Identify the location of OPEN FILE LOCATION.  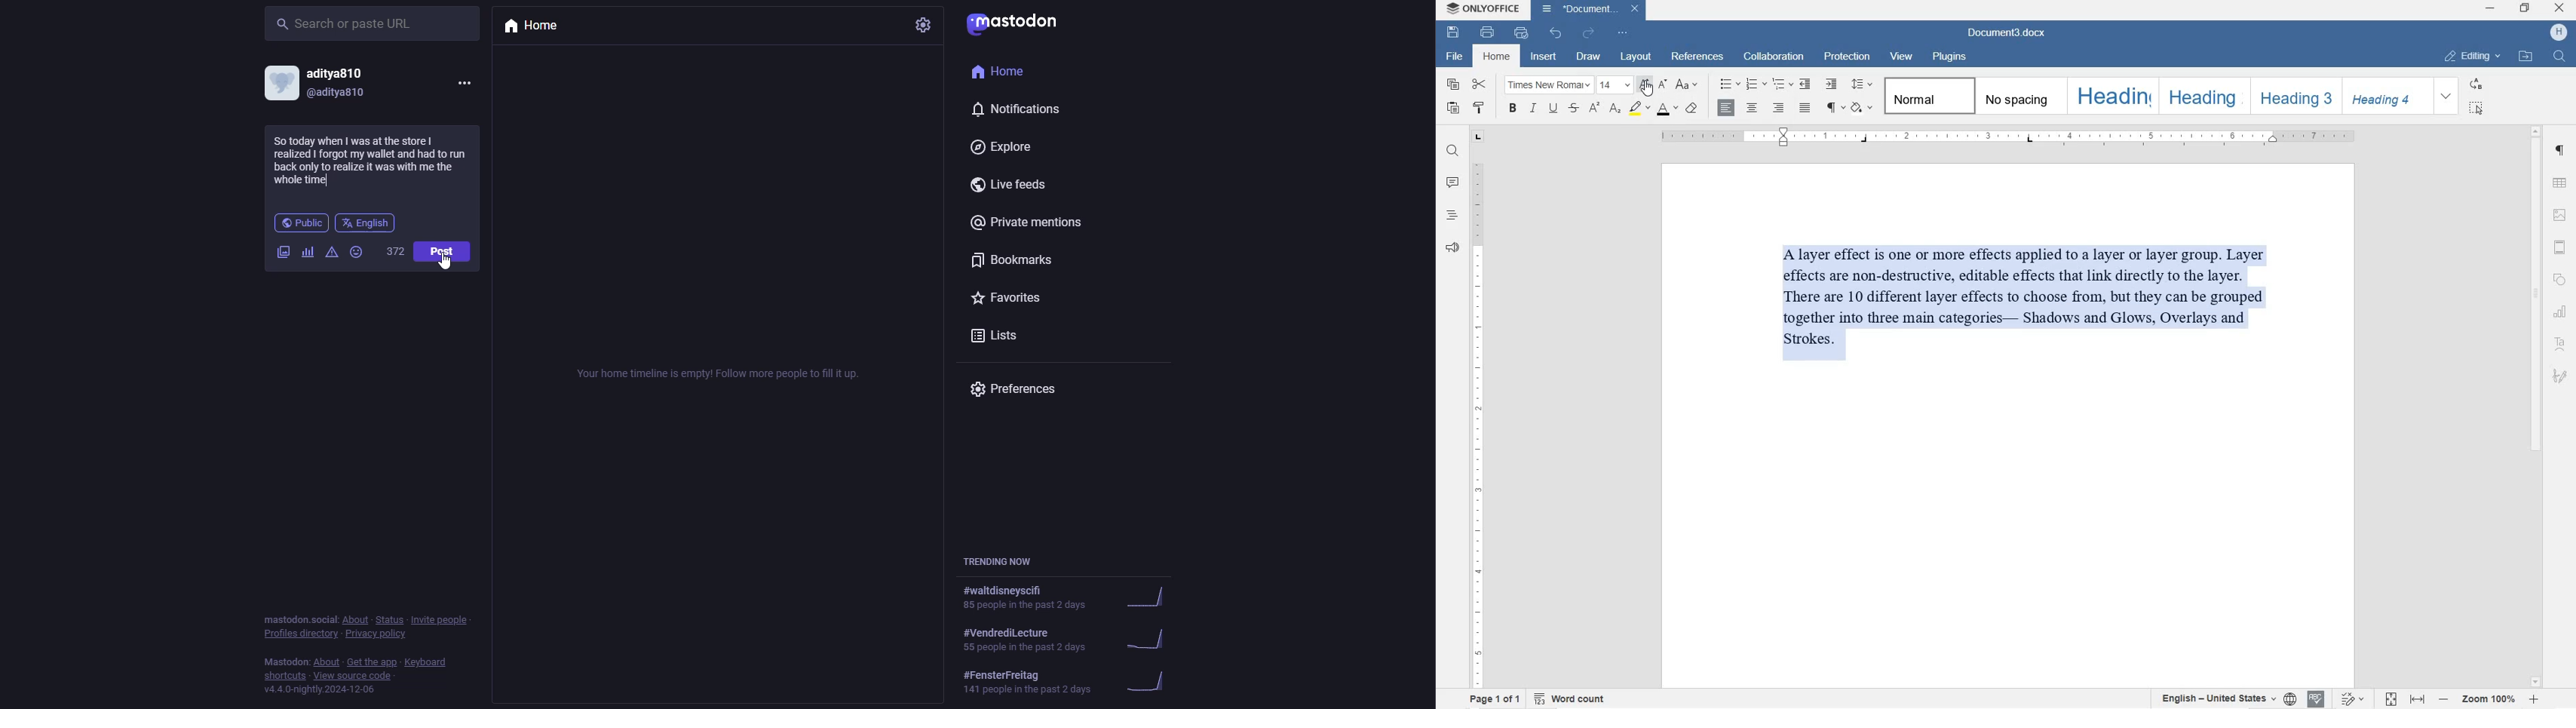
(2525, 56).